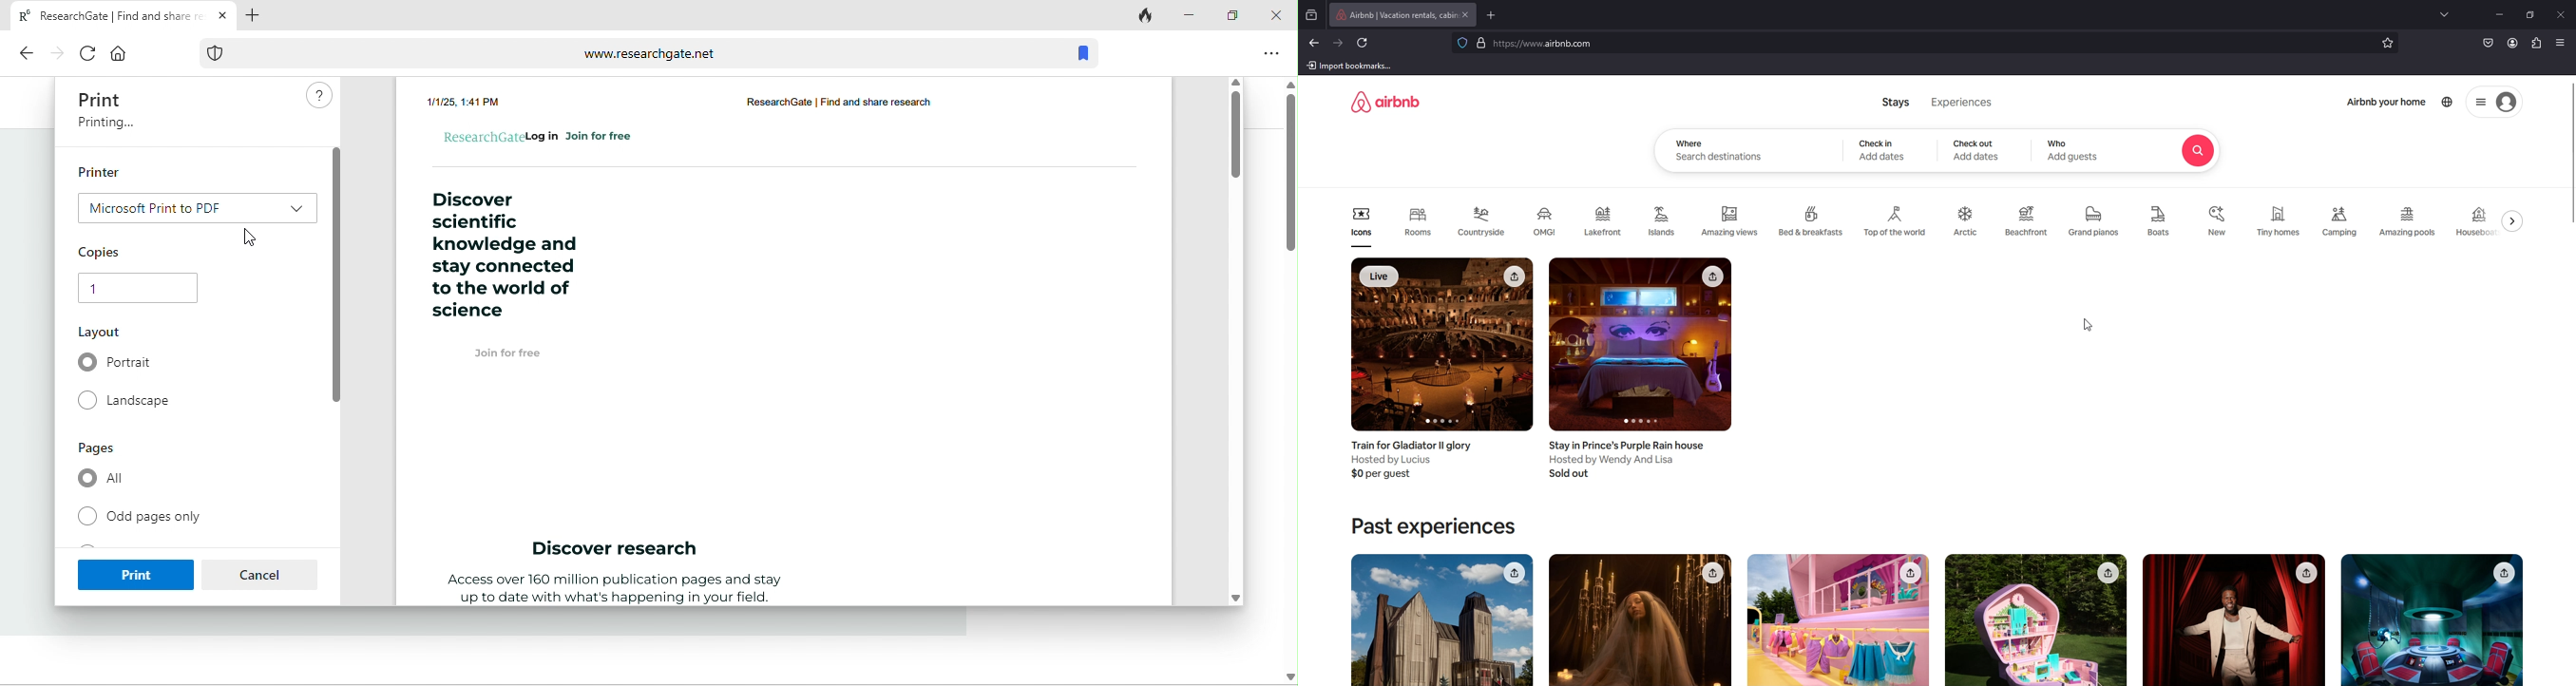 The width and height of the screenshot is (2576, 700). What do you see at coordinates (1897, 102) in the screenshot?
I see `Stays ` at bounding box center [1897, 102].